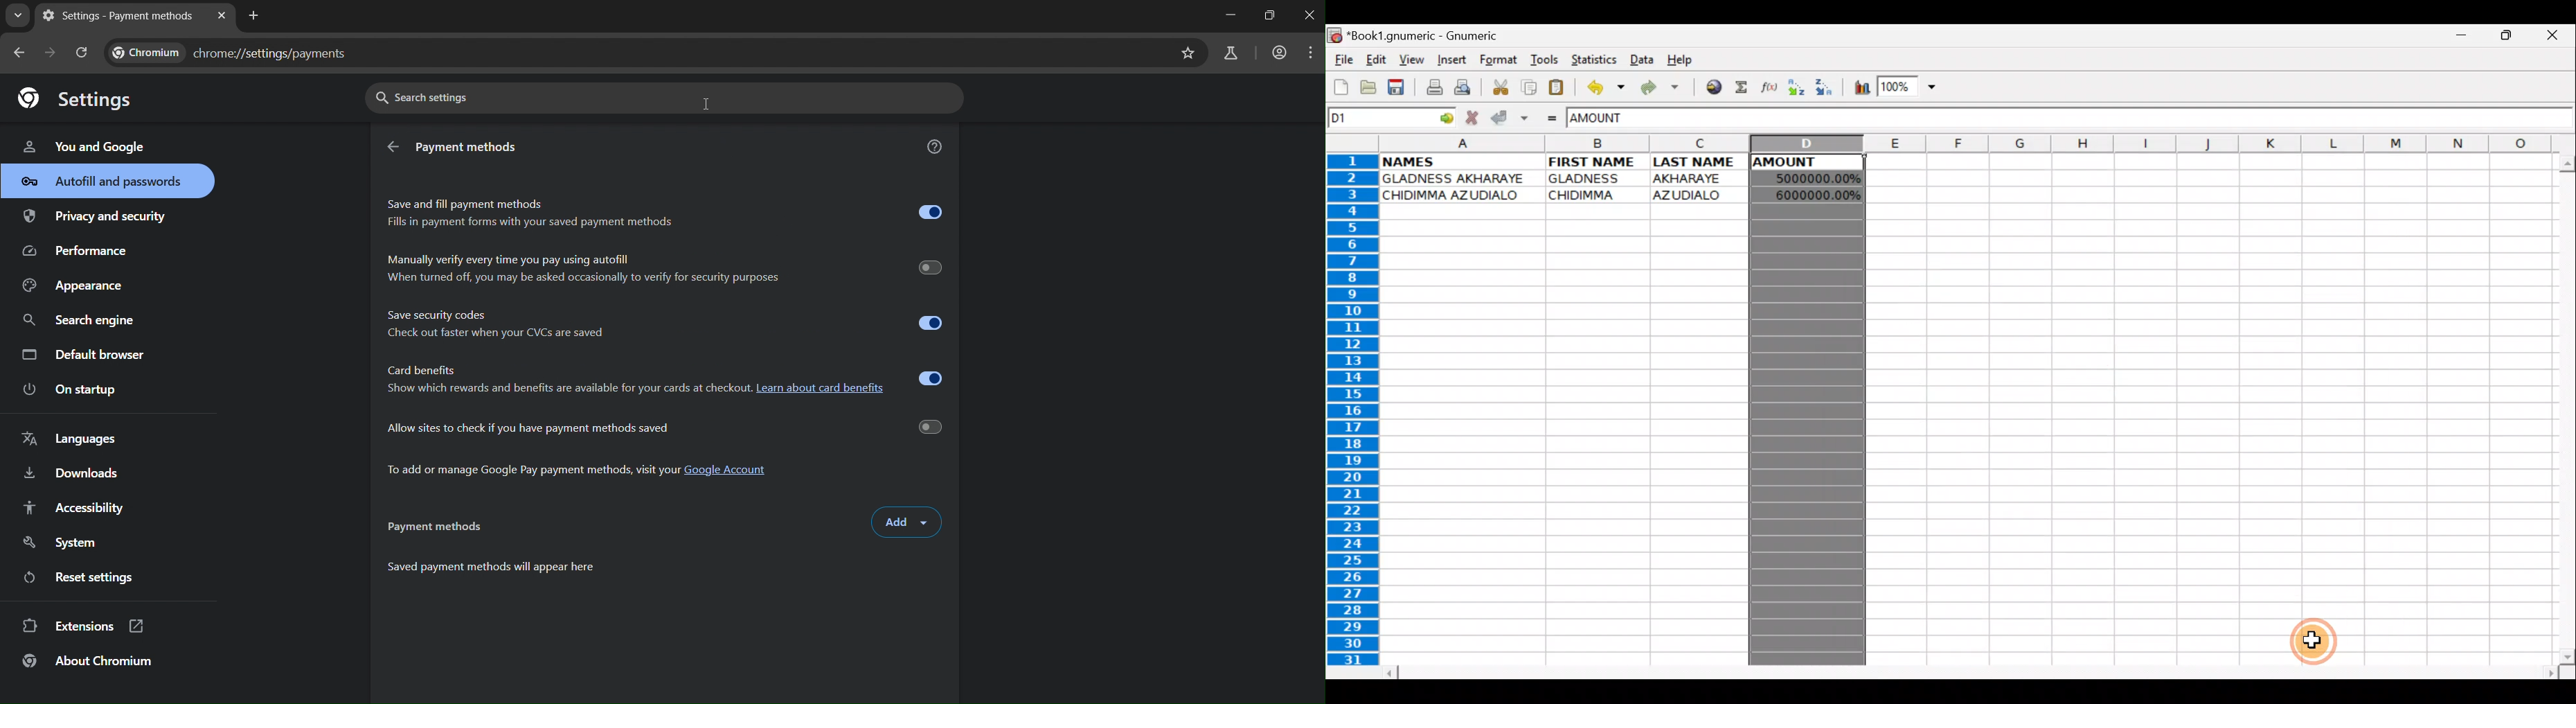 The width and height of the screenshot is (2576, 728). I want to click on Open a file, so click(1365, 89).